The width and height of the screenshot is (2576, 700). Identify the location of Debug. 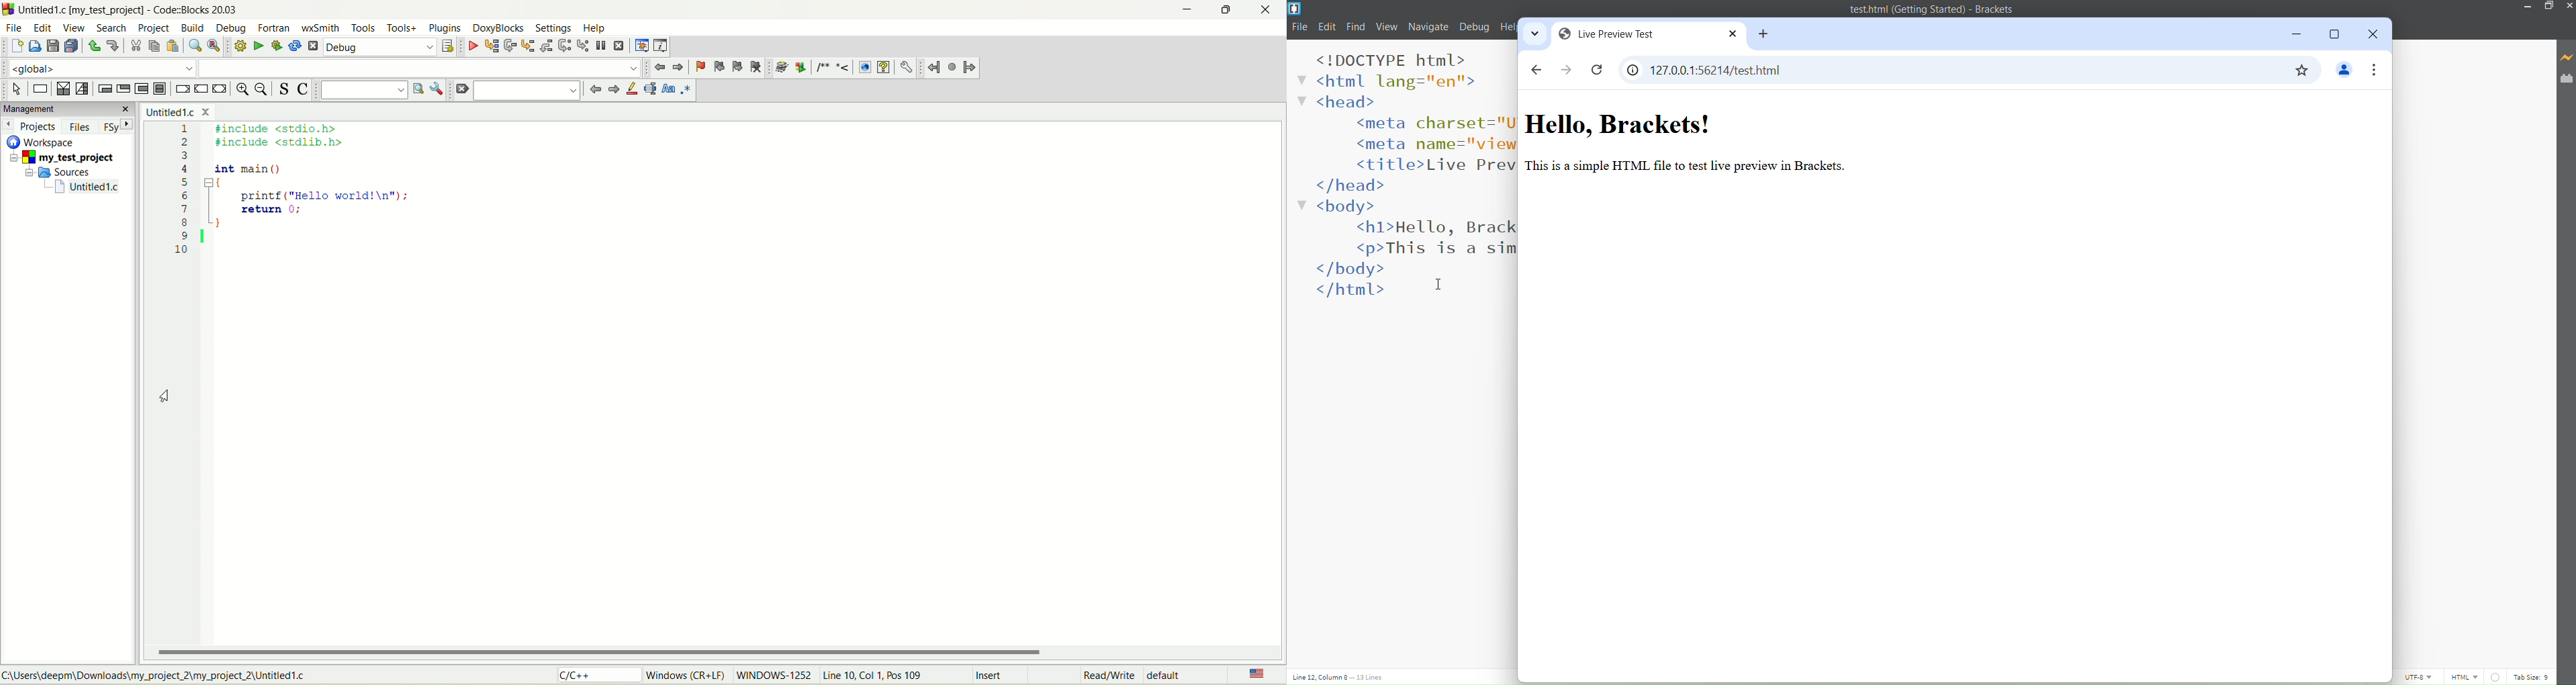
(1473, 28).